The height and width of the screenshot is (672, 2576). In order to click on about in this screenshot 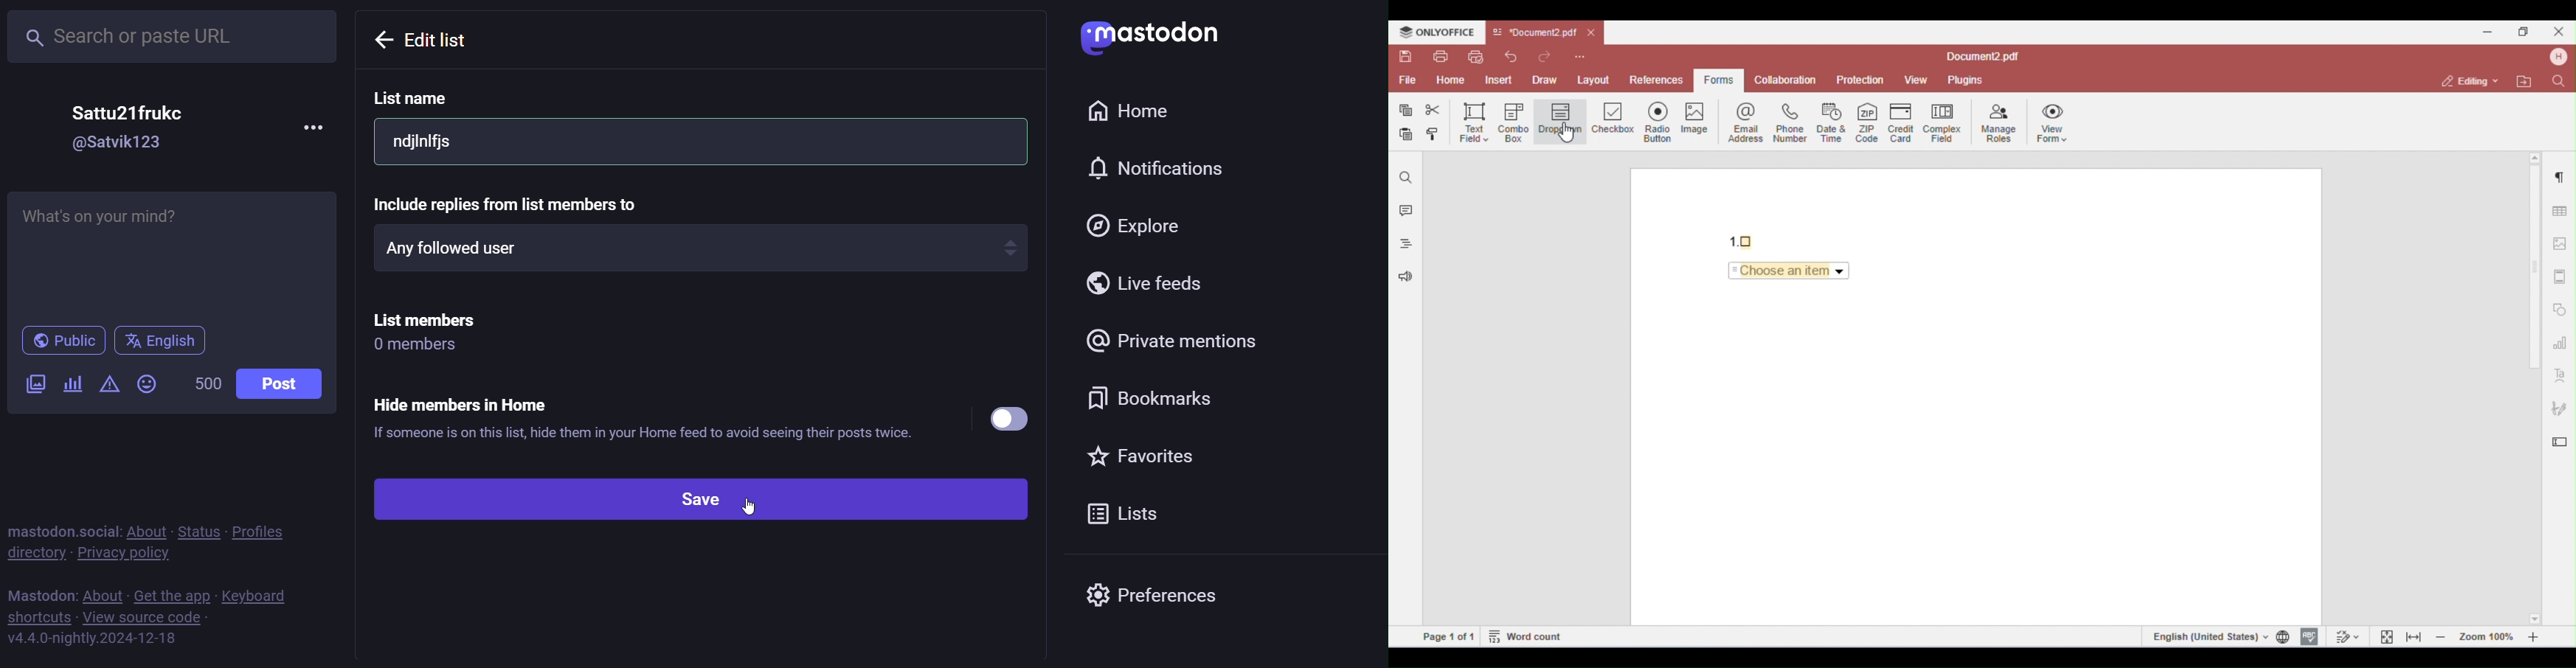, I will do `click(146, 529)`.